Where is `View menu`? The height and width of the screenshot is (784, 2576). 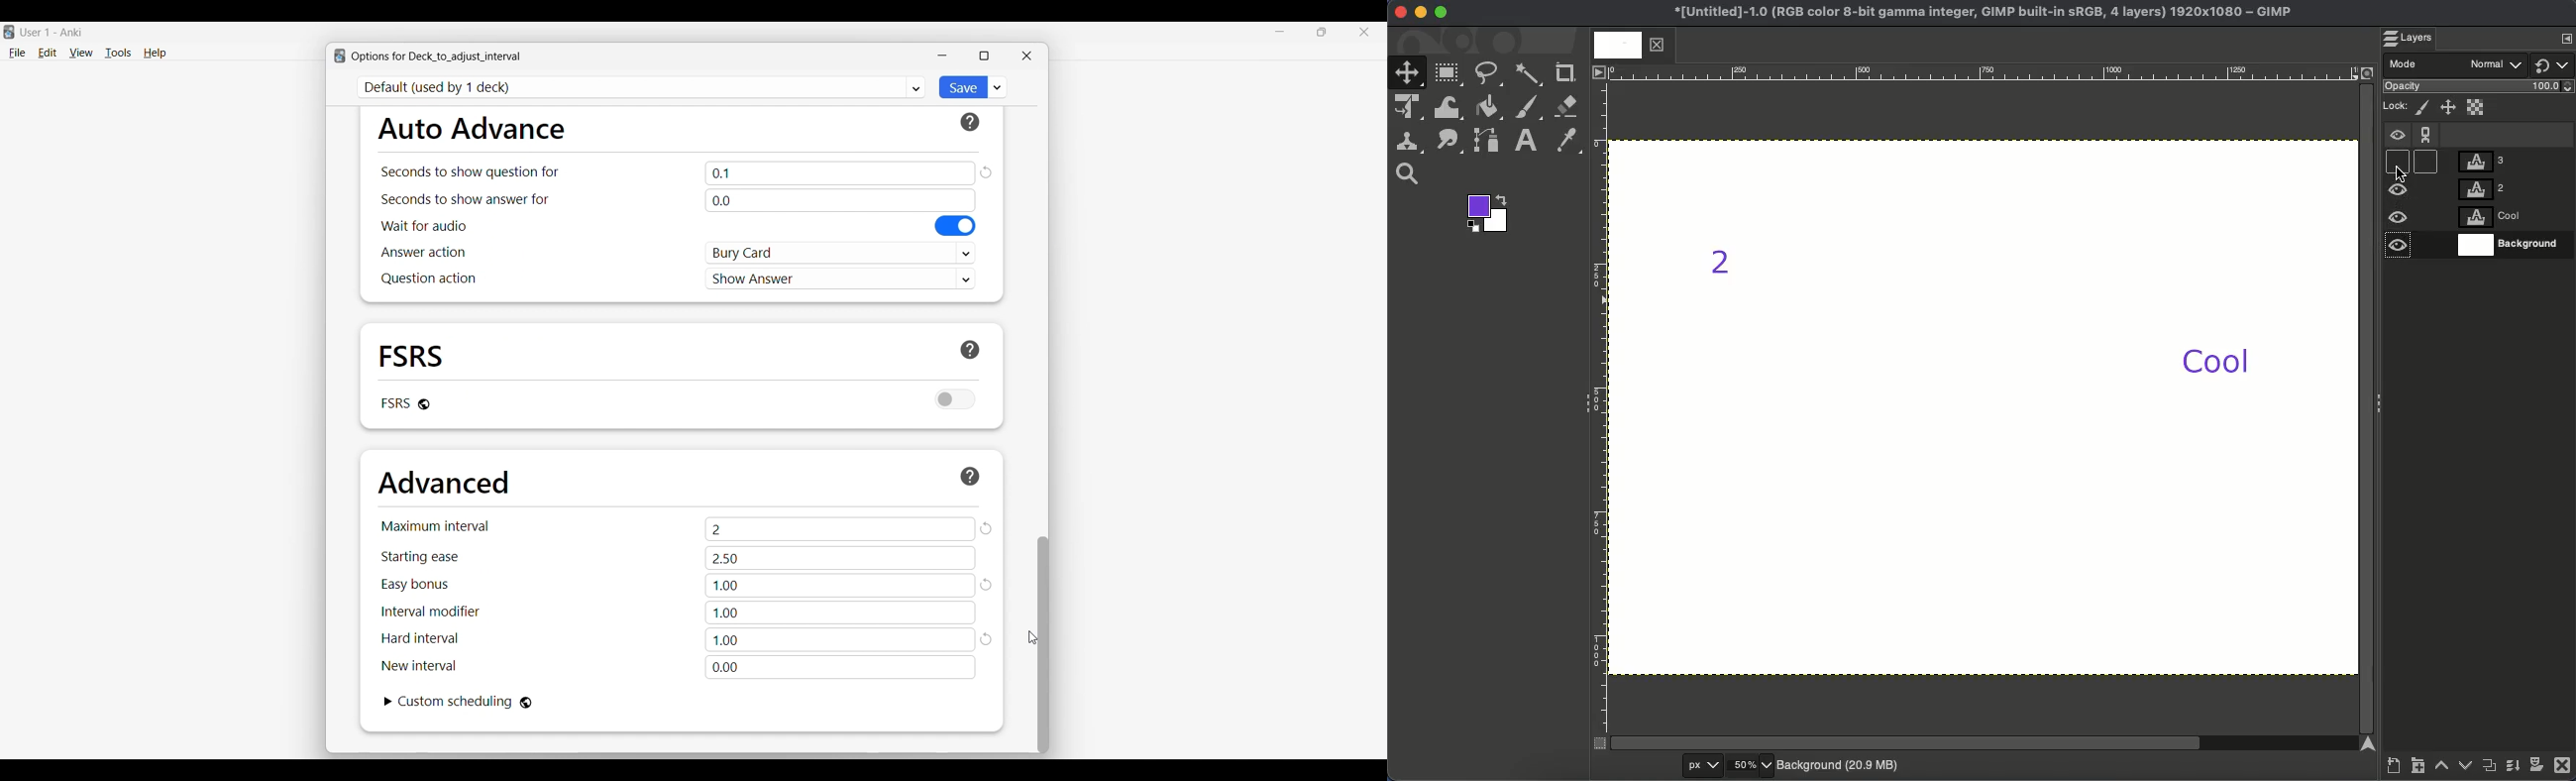
View menu is located at coordinates (81, 53).